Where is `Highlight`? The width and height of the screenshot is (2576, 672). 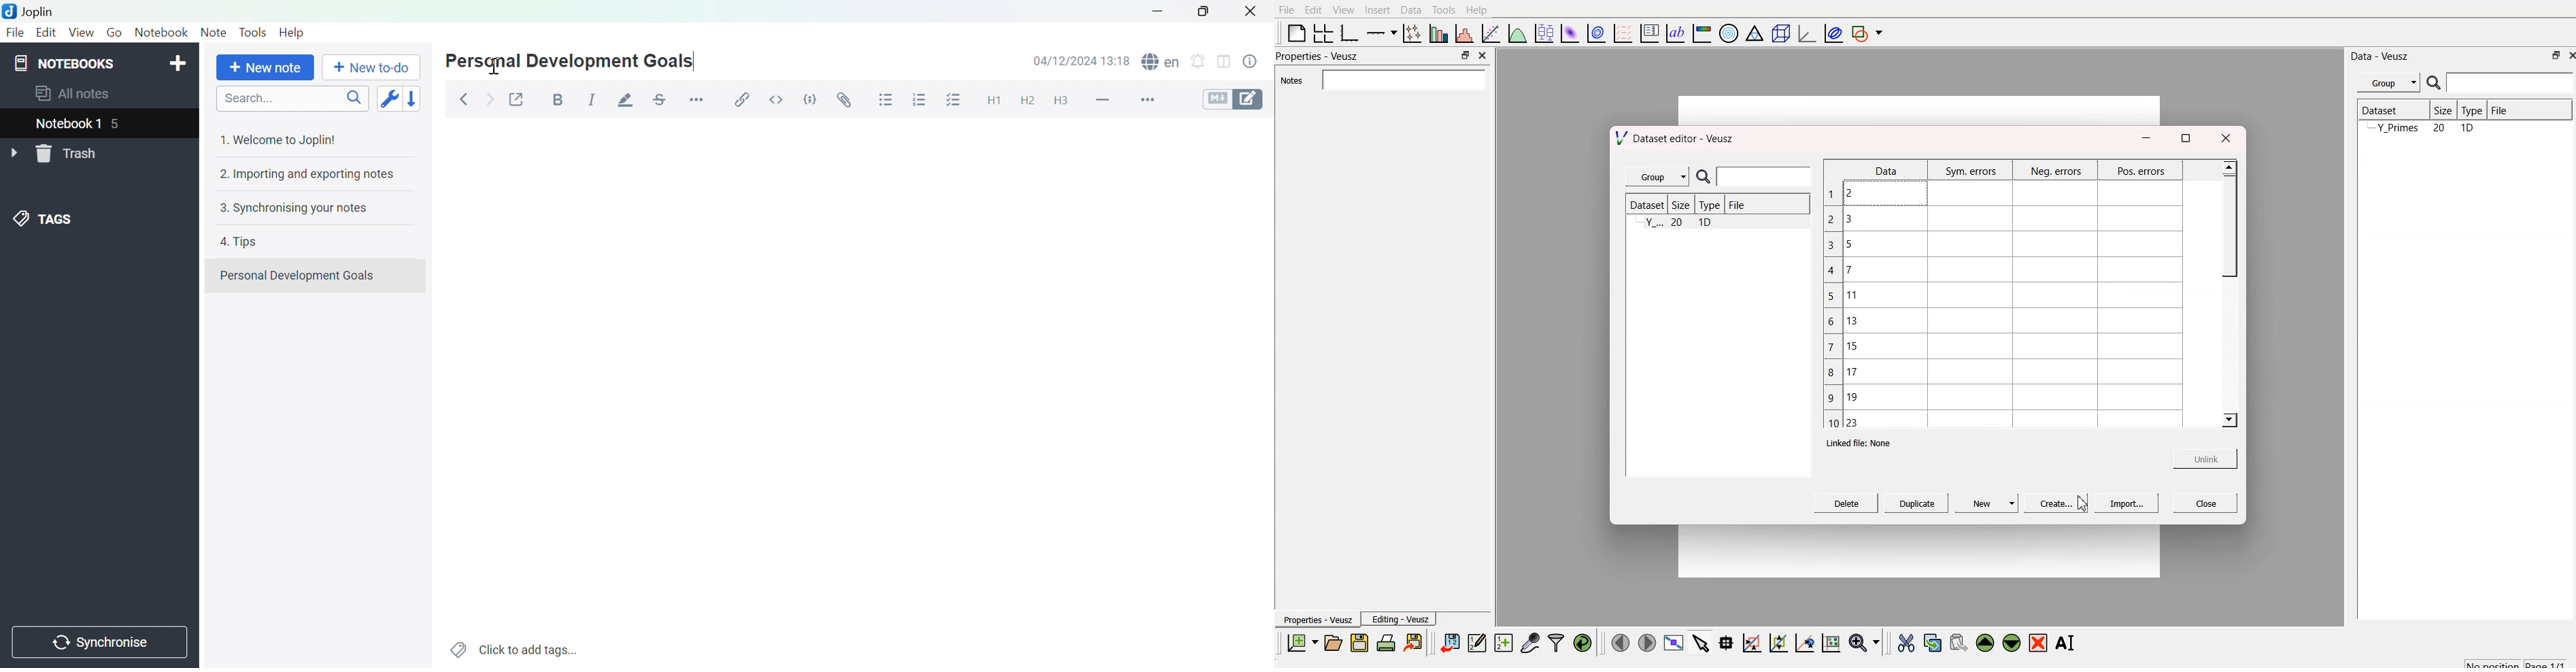 Highlight is located at coordinates (627, 100).